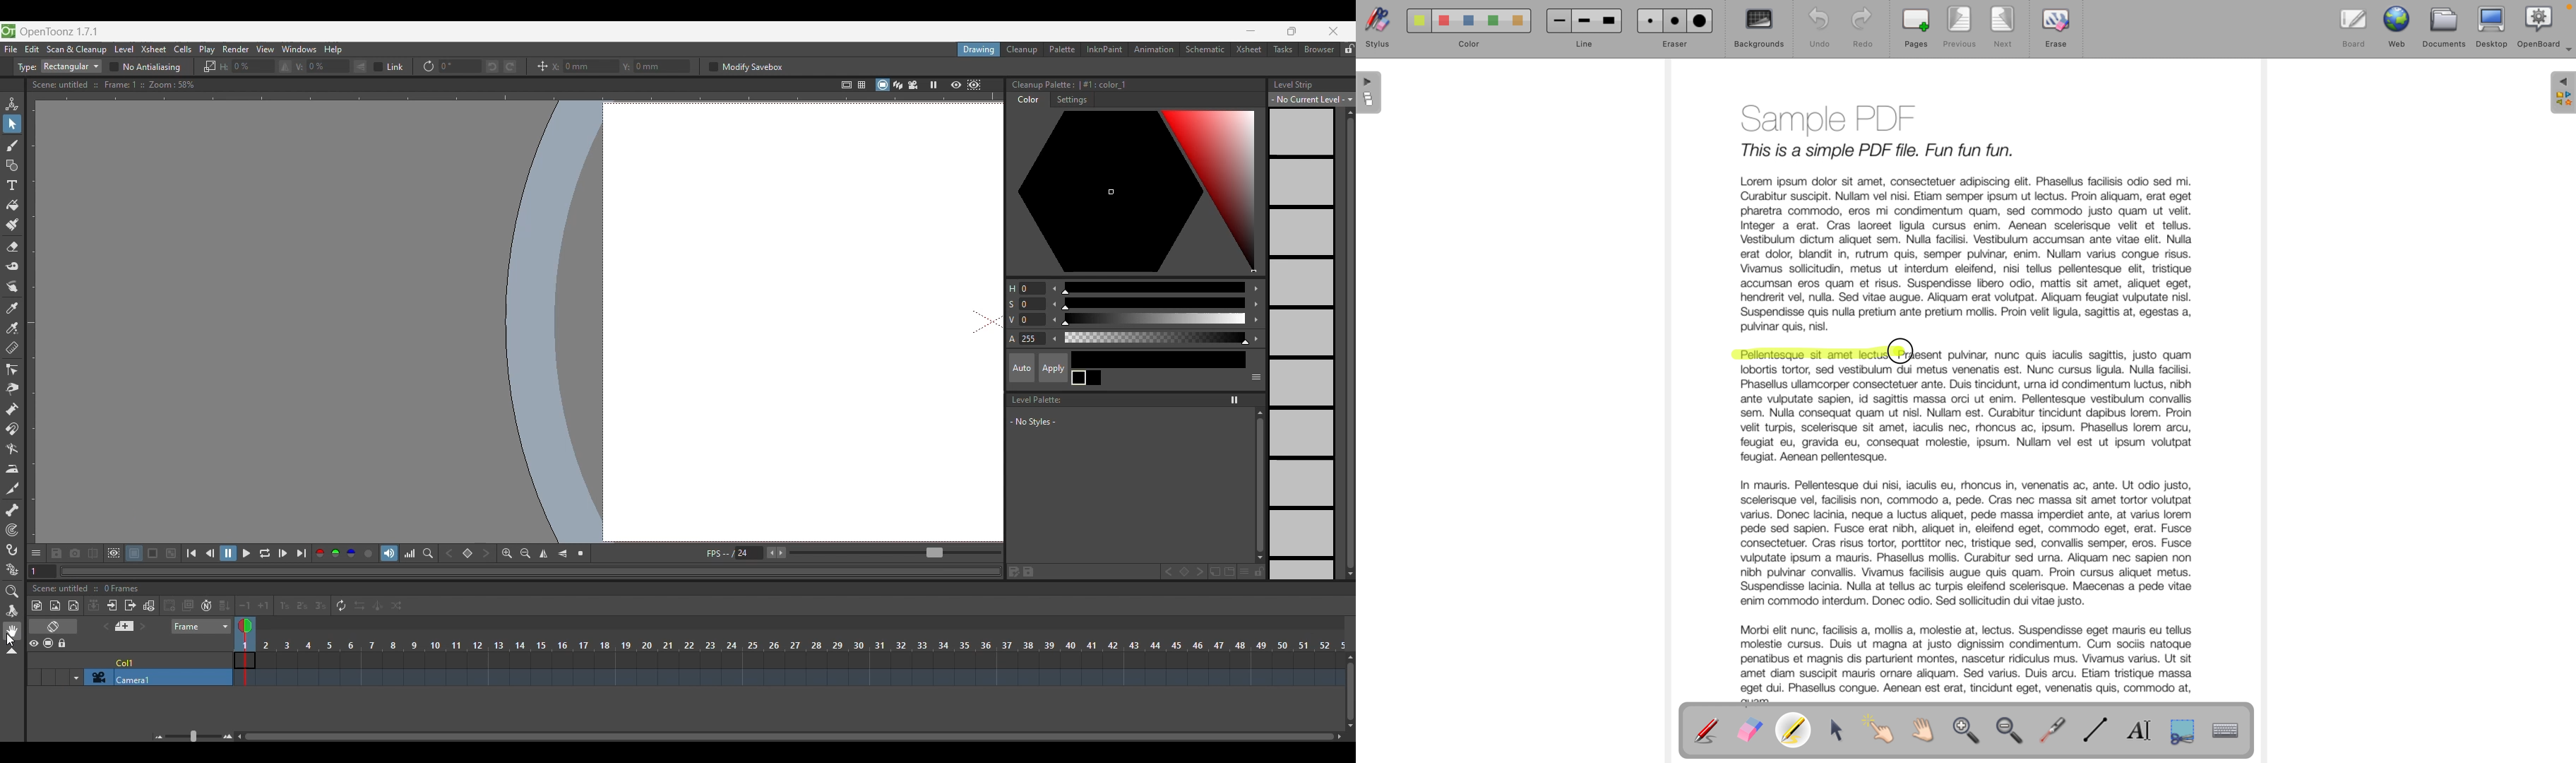  Describe the element at coordinates (93, 553) in the screenshot. I see `Compare to snapshot` at that location.